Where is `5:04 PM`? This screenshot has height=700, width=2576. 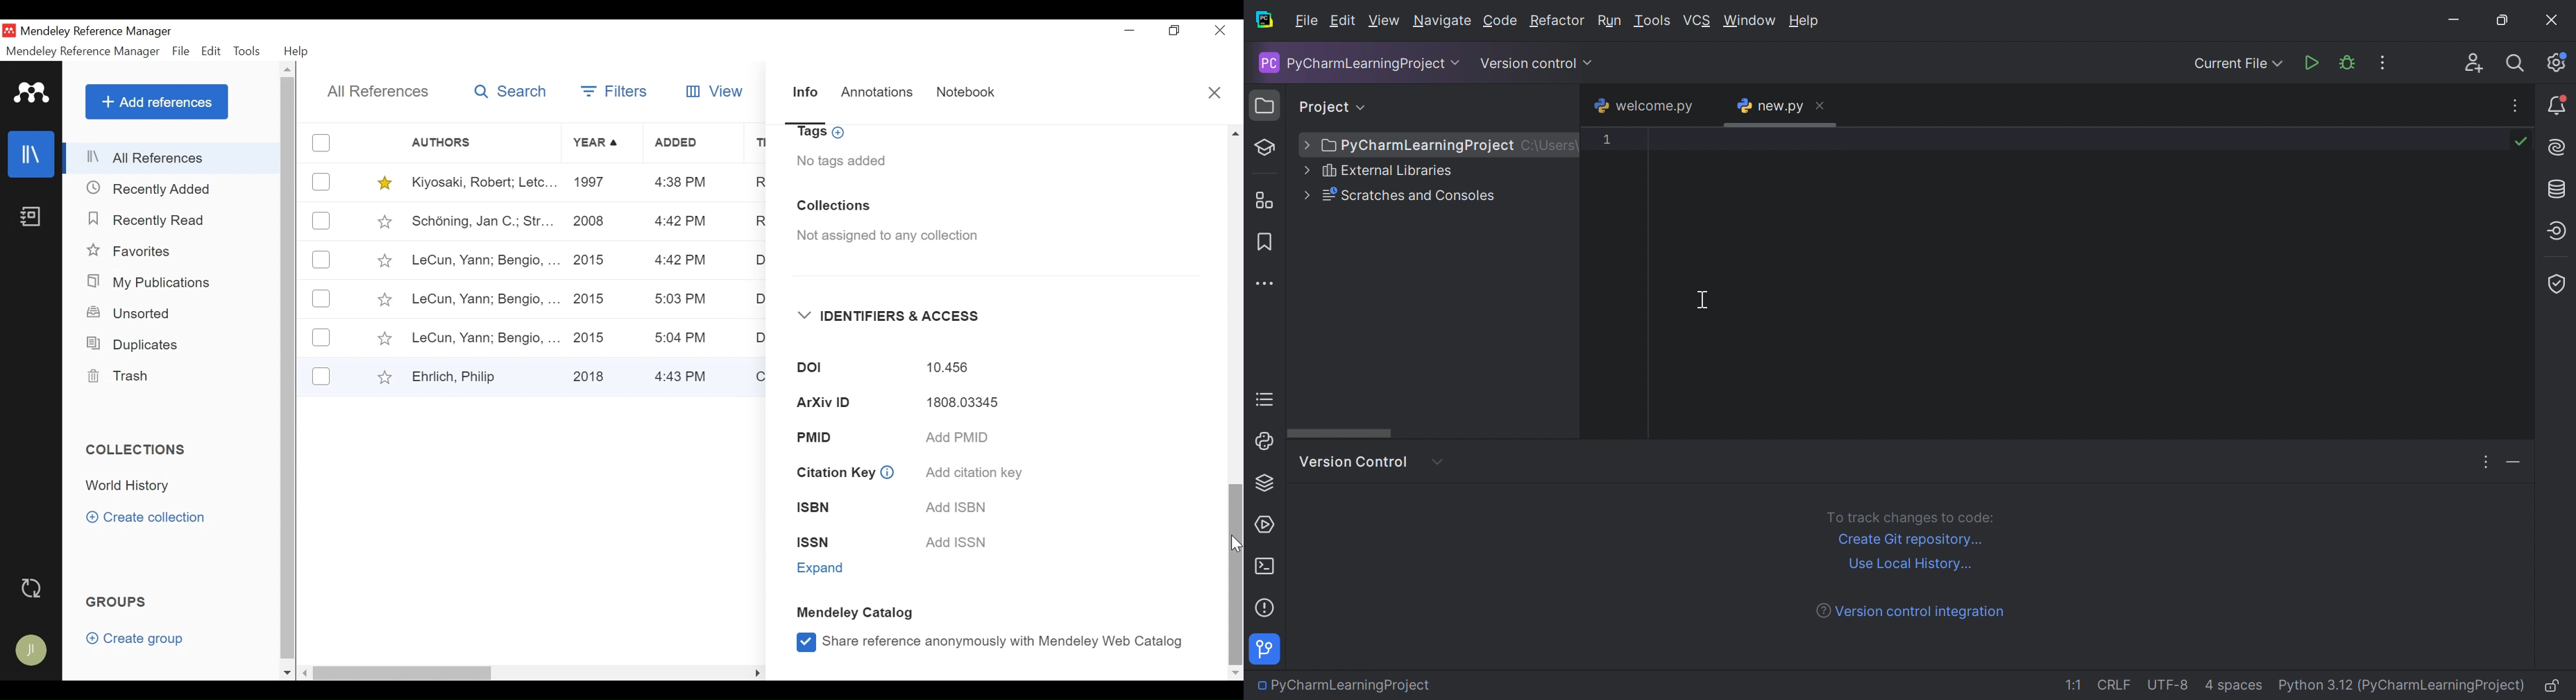 5:04 PM is located at coordinates (683, 338).